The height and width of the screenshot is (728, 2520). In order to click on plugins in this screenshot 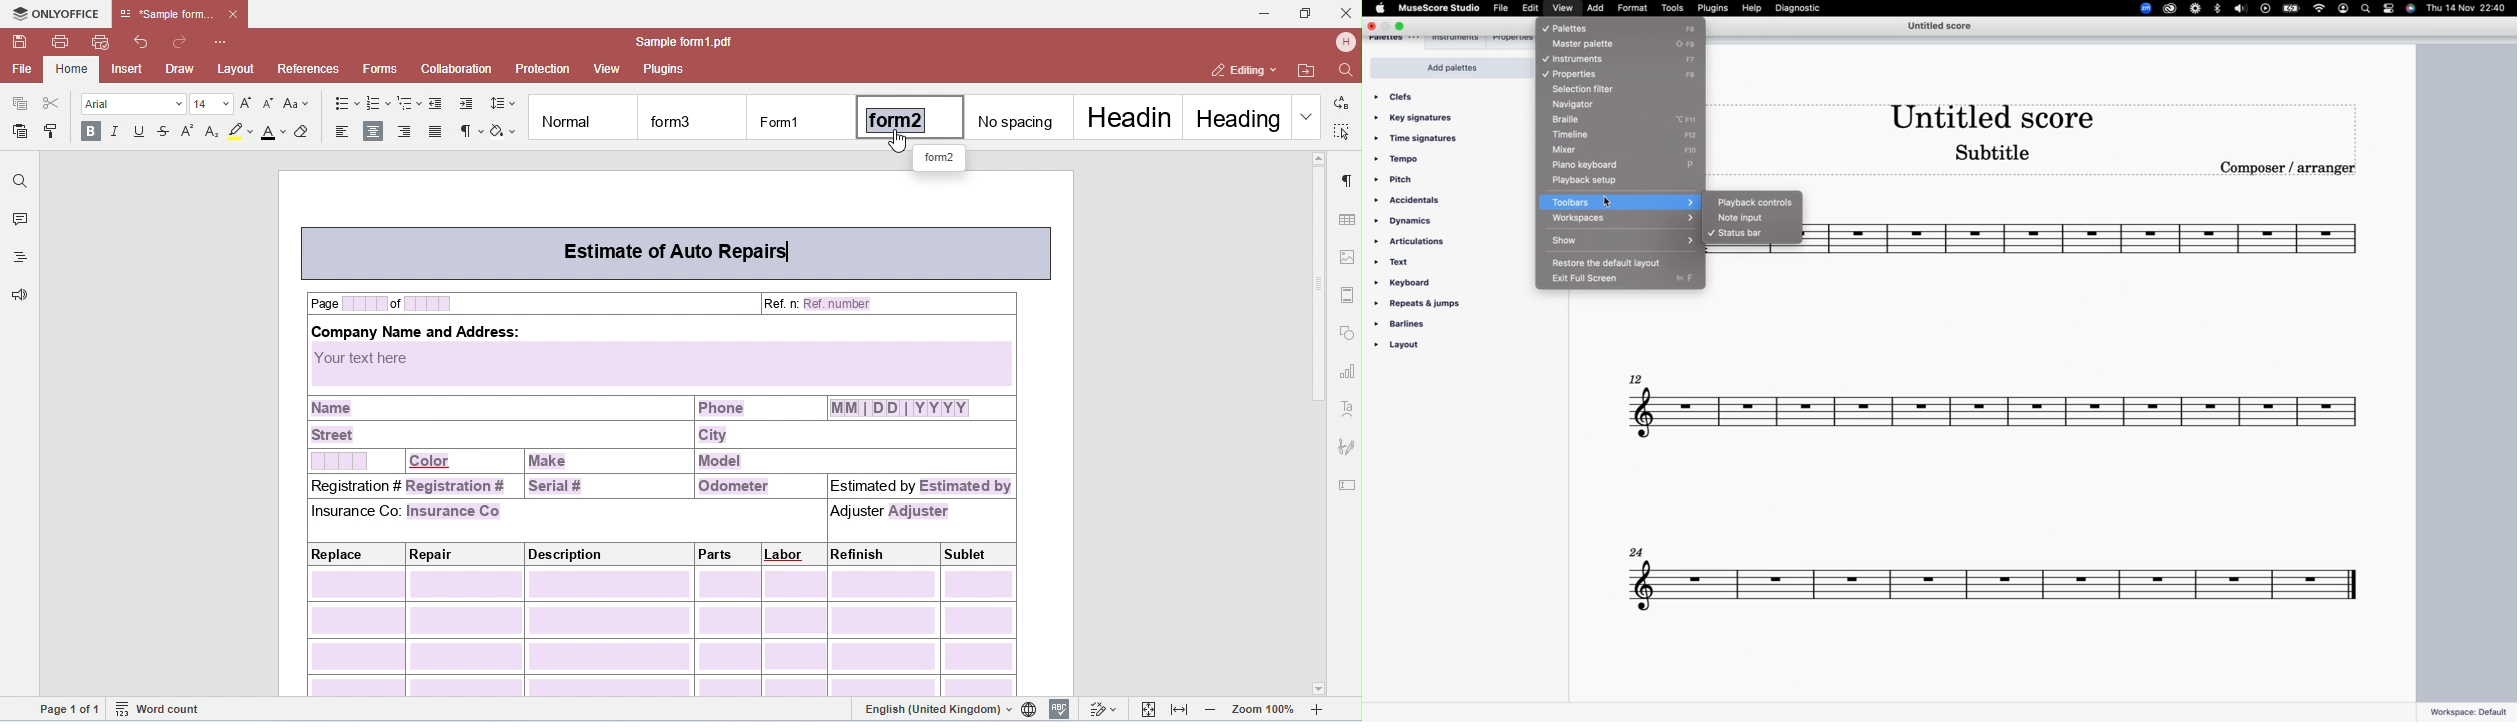, I will do `click(1715, 9)`.